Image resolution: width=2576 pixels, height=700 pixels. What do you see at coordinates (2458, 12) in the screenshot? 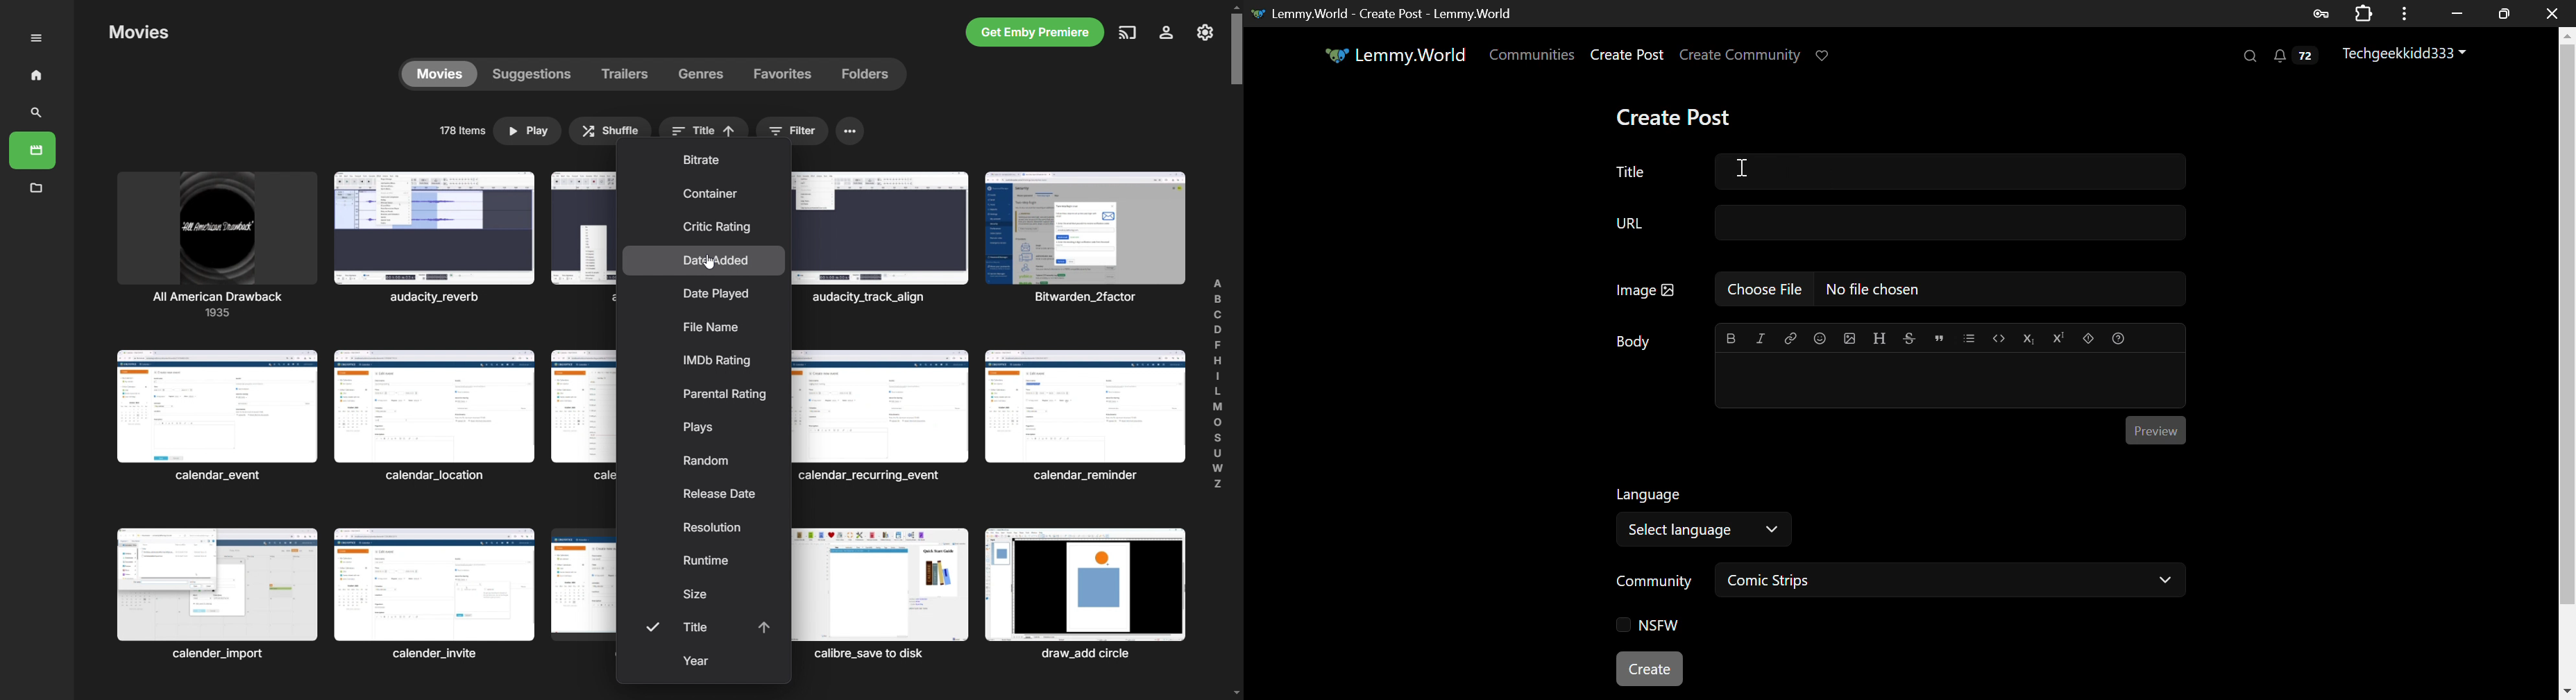
I see `Restore Down` at bounding box center [2458, 12].